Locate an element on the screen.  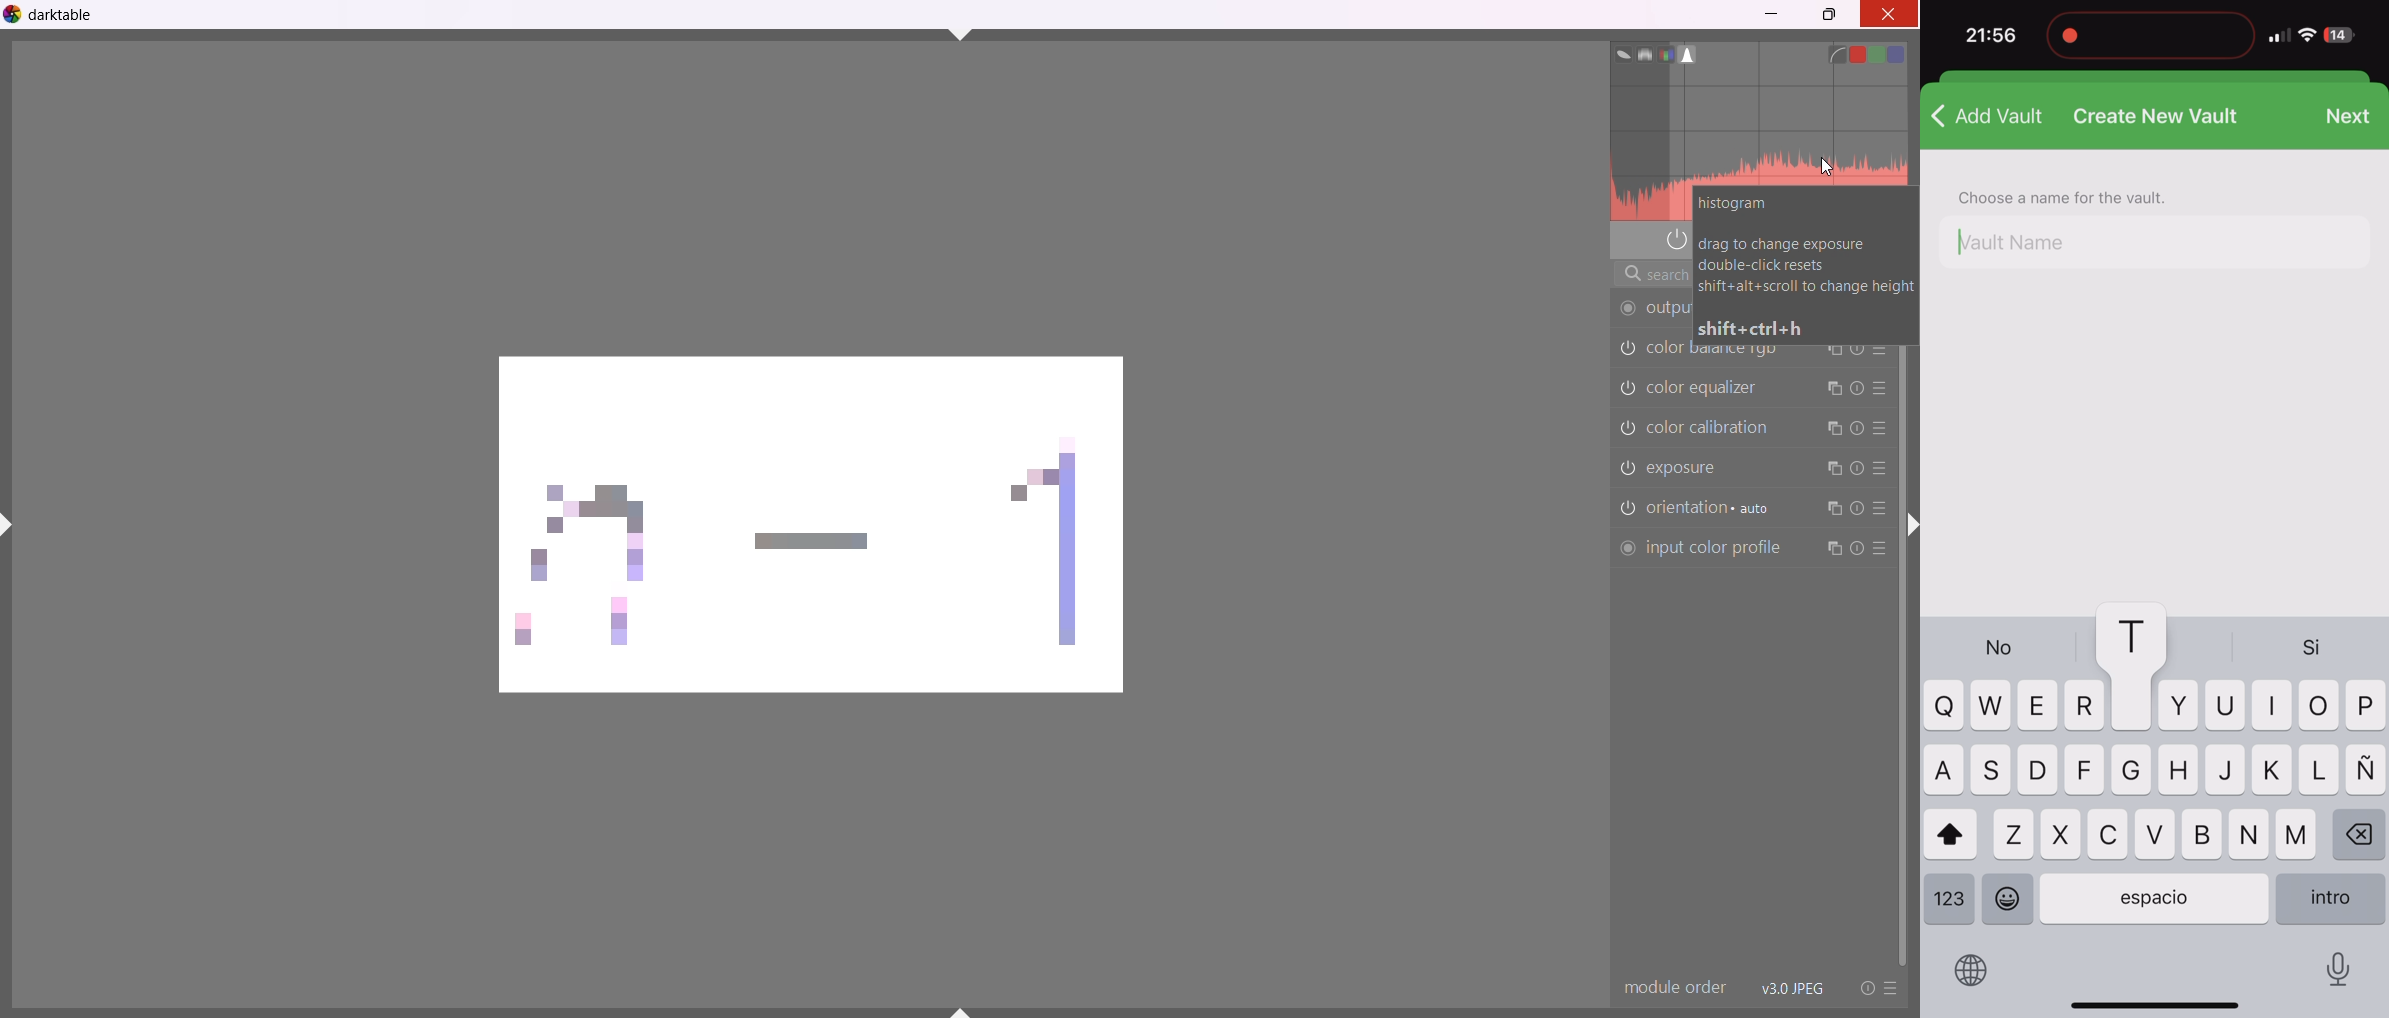
shift+ctrl+l is located at coordinates (12, 525).